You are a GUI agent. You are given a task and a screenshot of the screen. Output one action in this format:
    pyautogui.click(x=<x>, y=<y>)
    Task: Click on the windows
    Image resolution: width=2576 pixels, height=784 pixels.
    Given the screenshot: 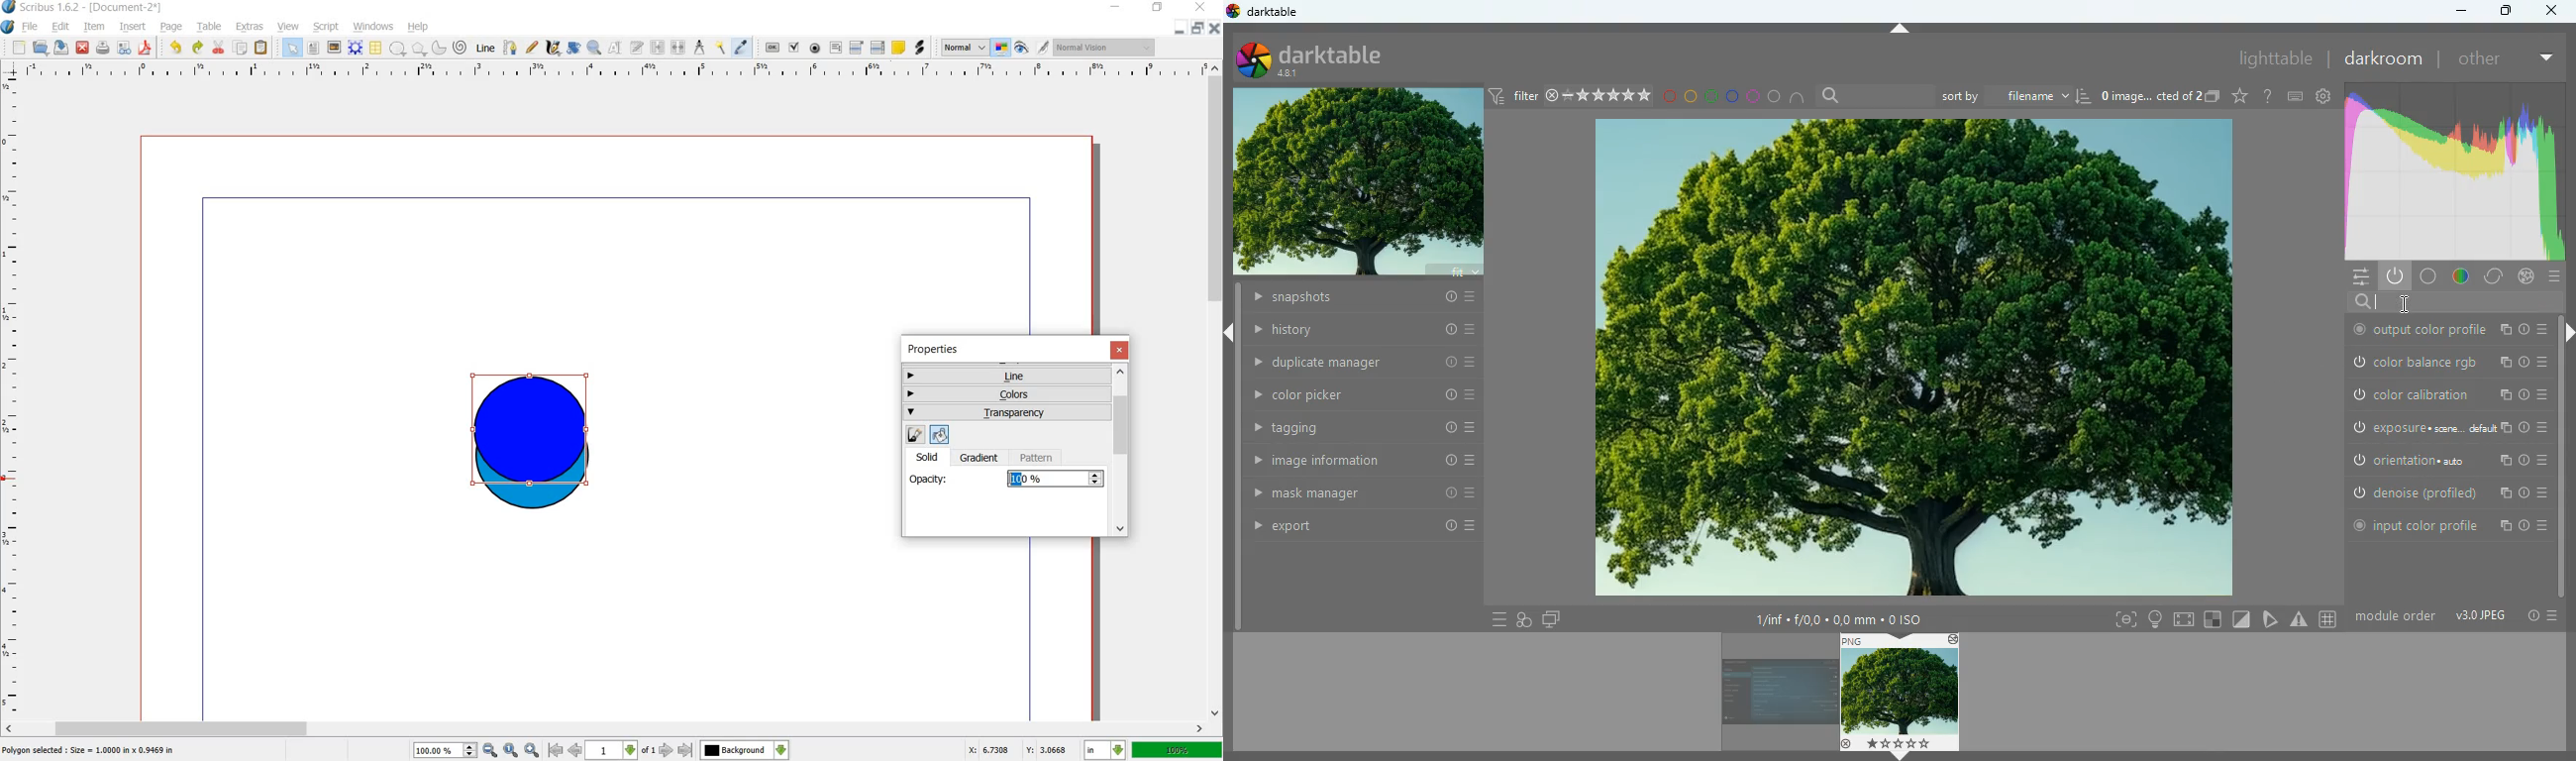 What is the action you would take?
    pyautogui.click(x=373, y=27)
    